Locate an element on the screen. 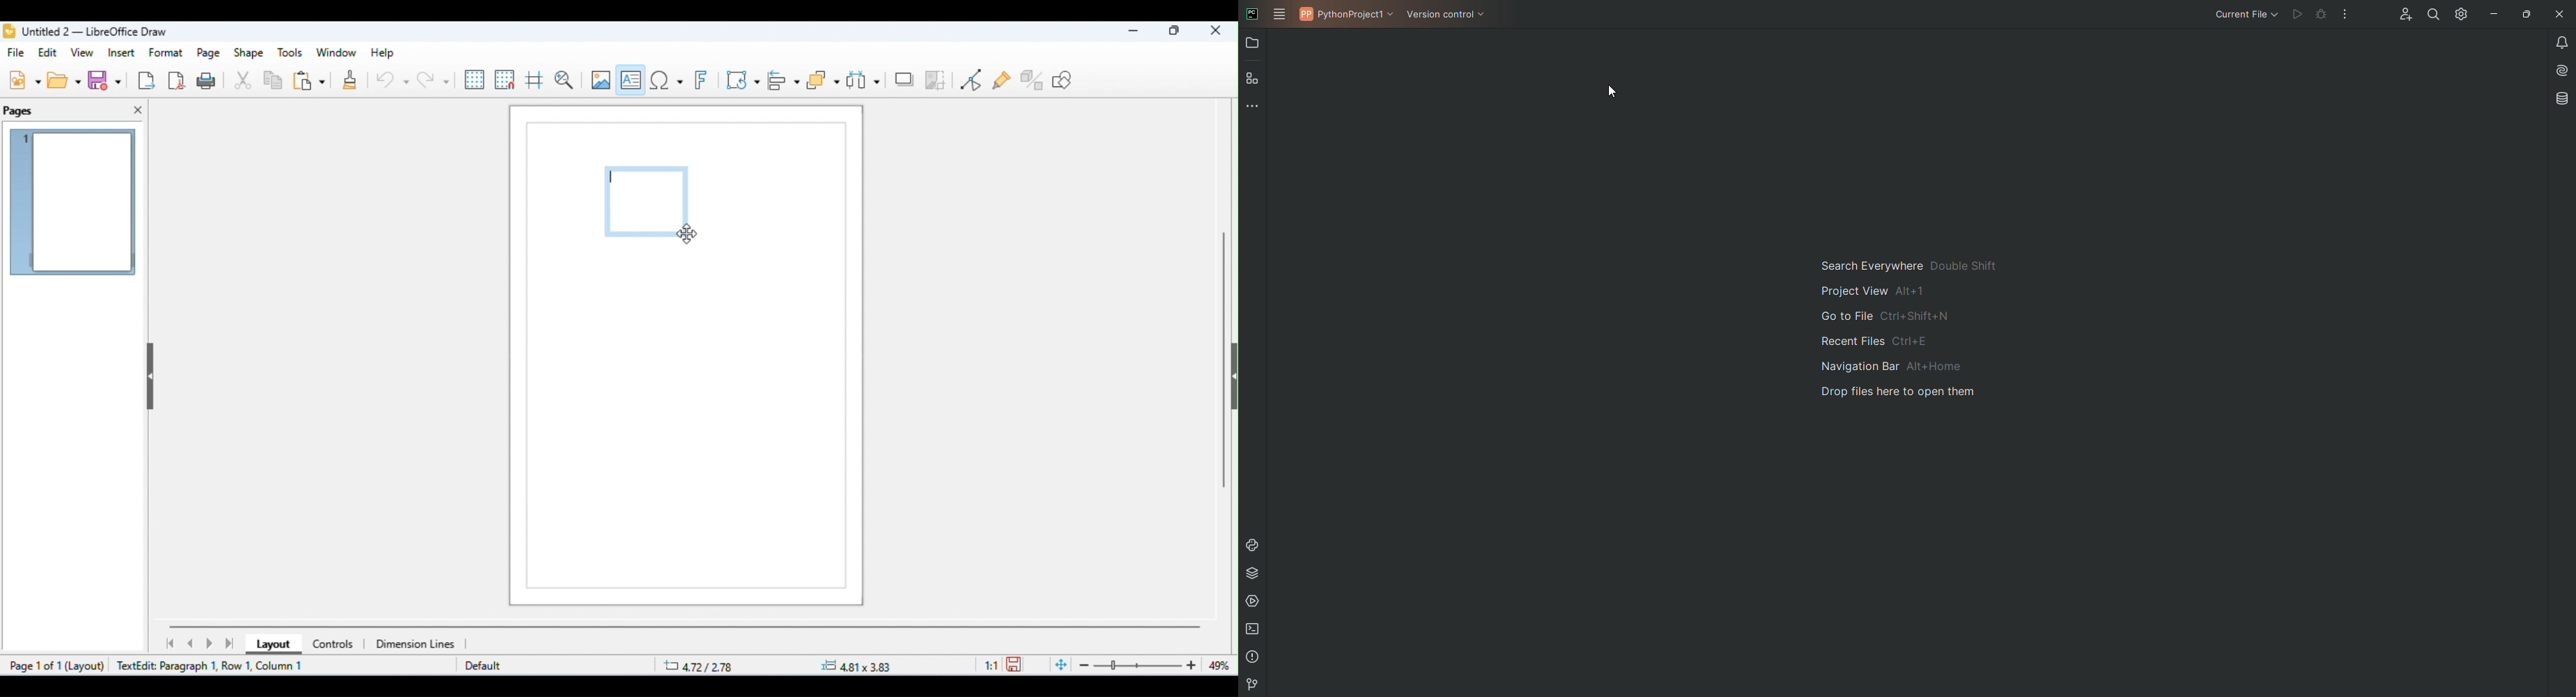 Image resolution: width=2576 pixels, height=700 pixels. close is located at coordinates (1216, 32).